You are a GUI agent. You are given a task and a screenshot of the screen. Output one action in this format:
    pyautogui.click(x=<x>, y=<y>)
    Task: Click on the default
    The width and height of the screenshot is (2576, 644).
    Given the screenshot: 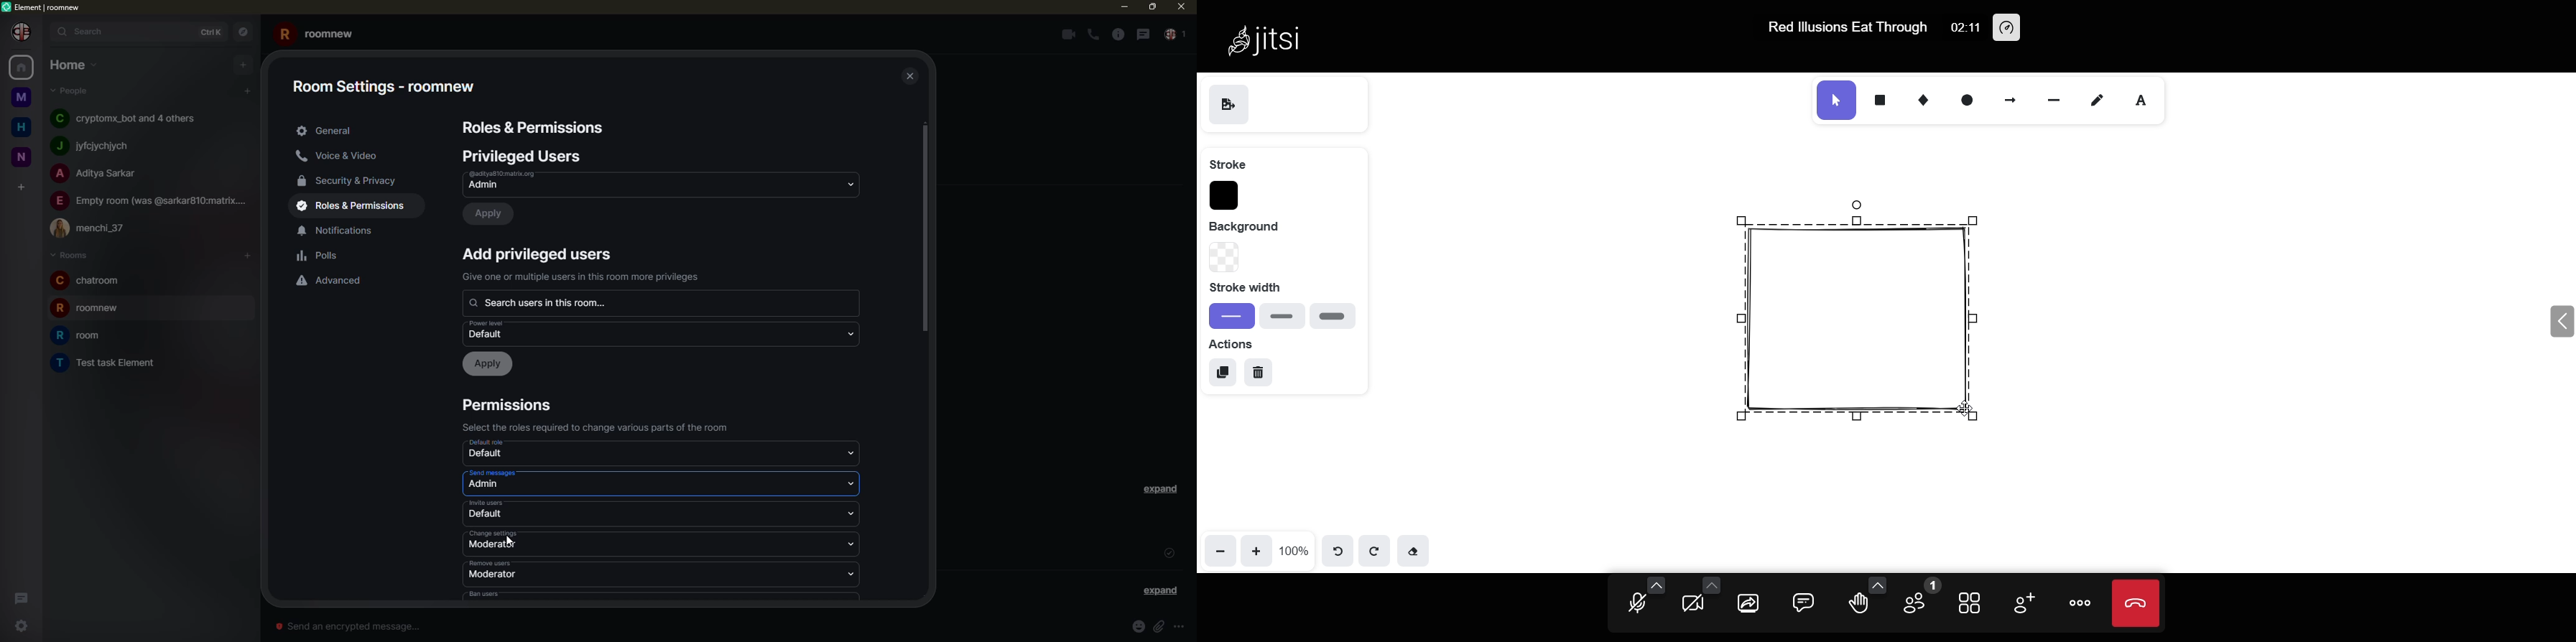 What is the action you would take?
    pyautogui.click(x=488, y=455)
    